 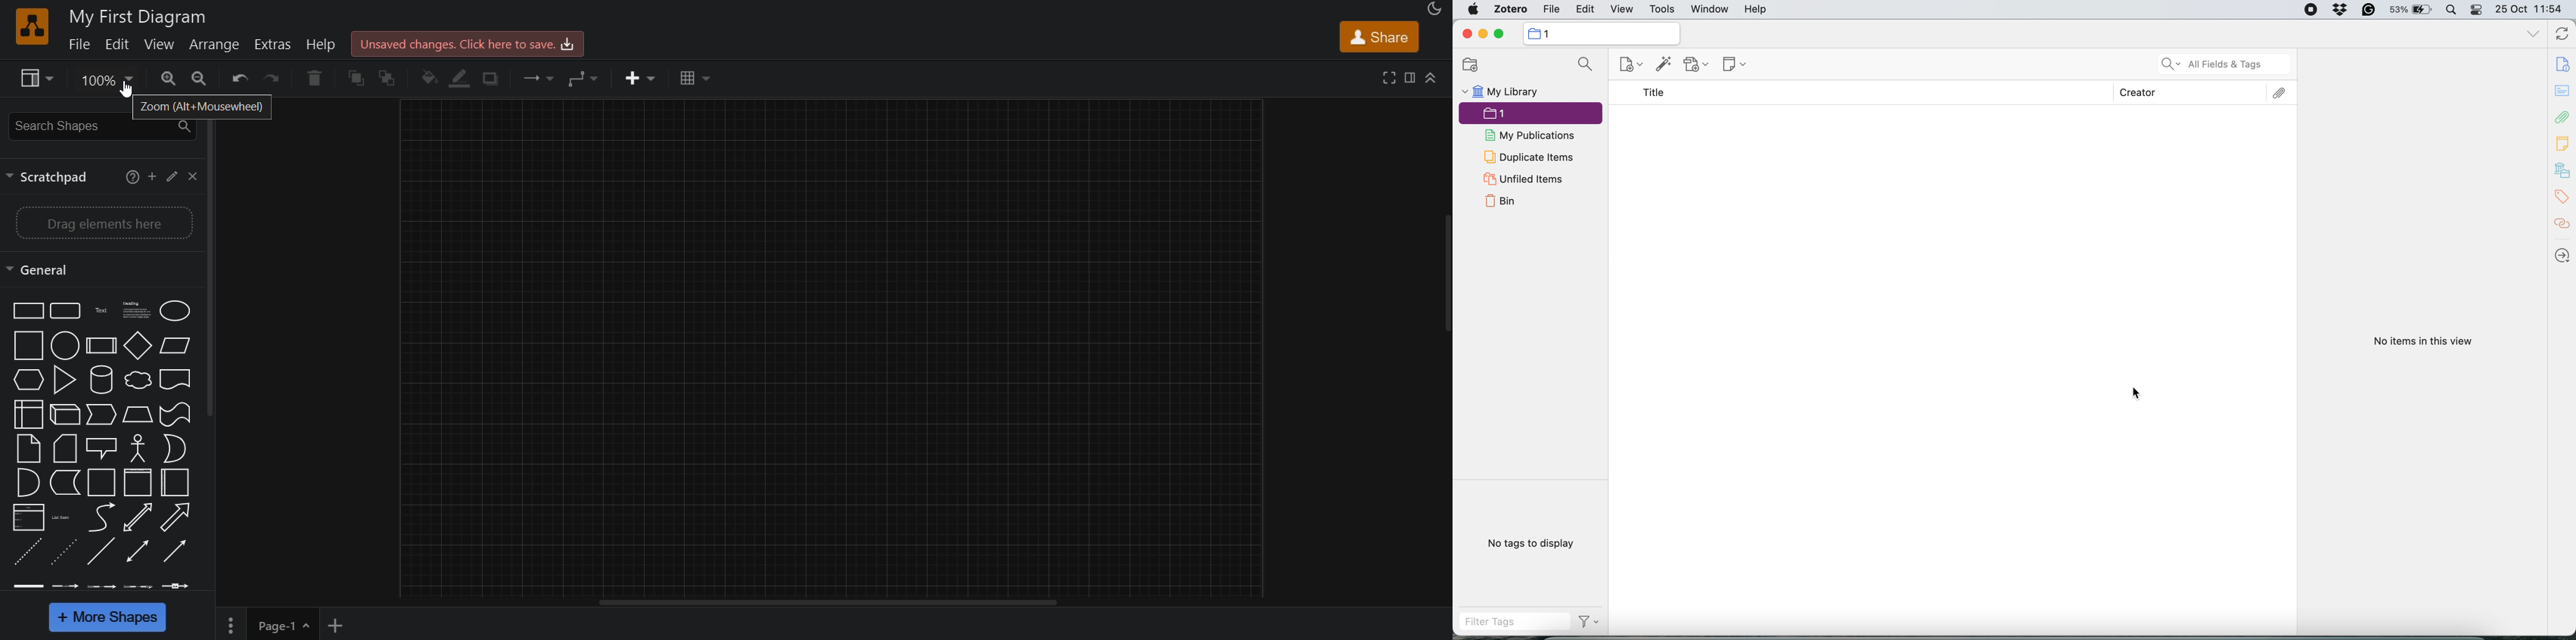 I want to click on collapse/expand, so click(x=1436, y=77).